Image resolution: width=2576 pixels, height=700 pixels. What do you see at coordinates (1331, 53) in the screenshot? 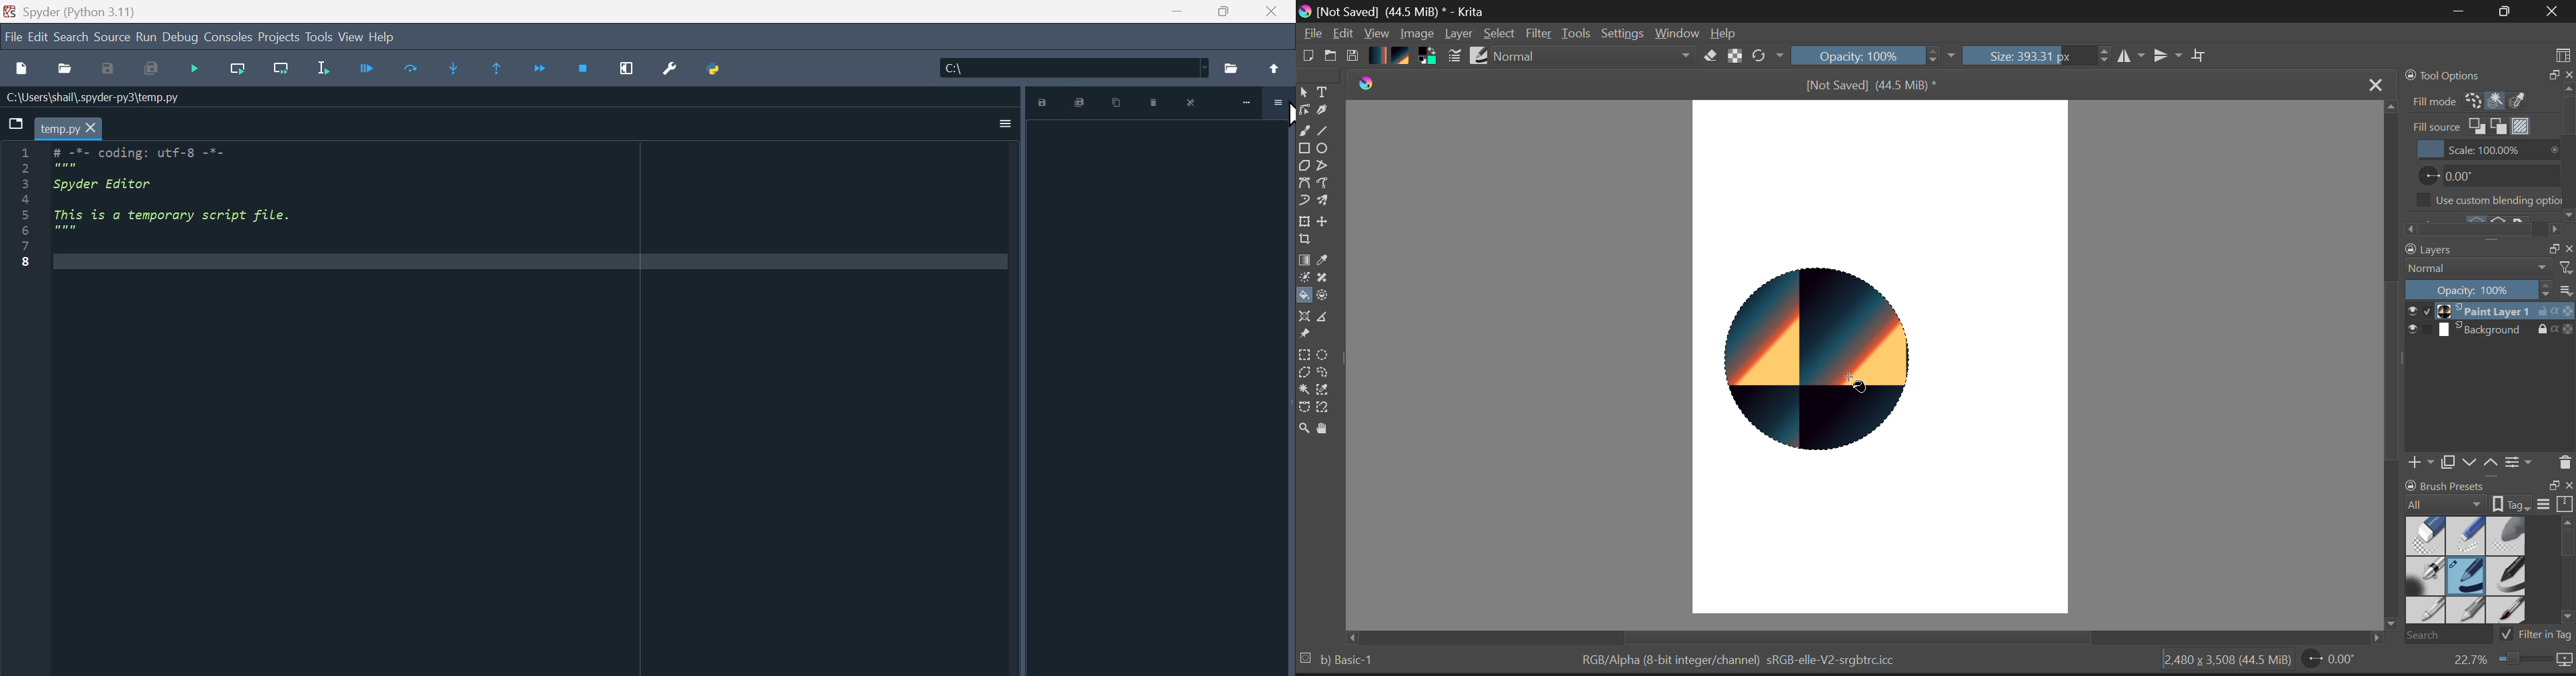
I see `Open` at bounding box center [1331, 53].